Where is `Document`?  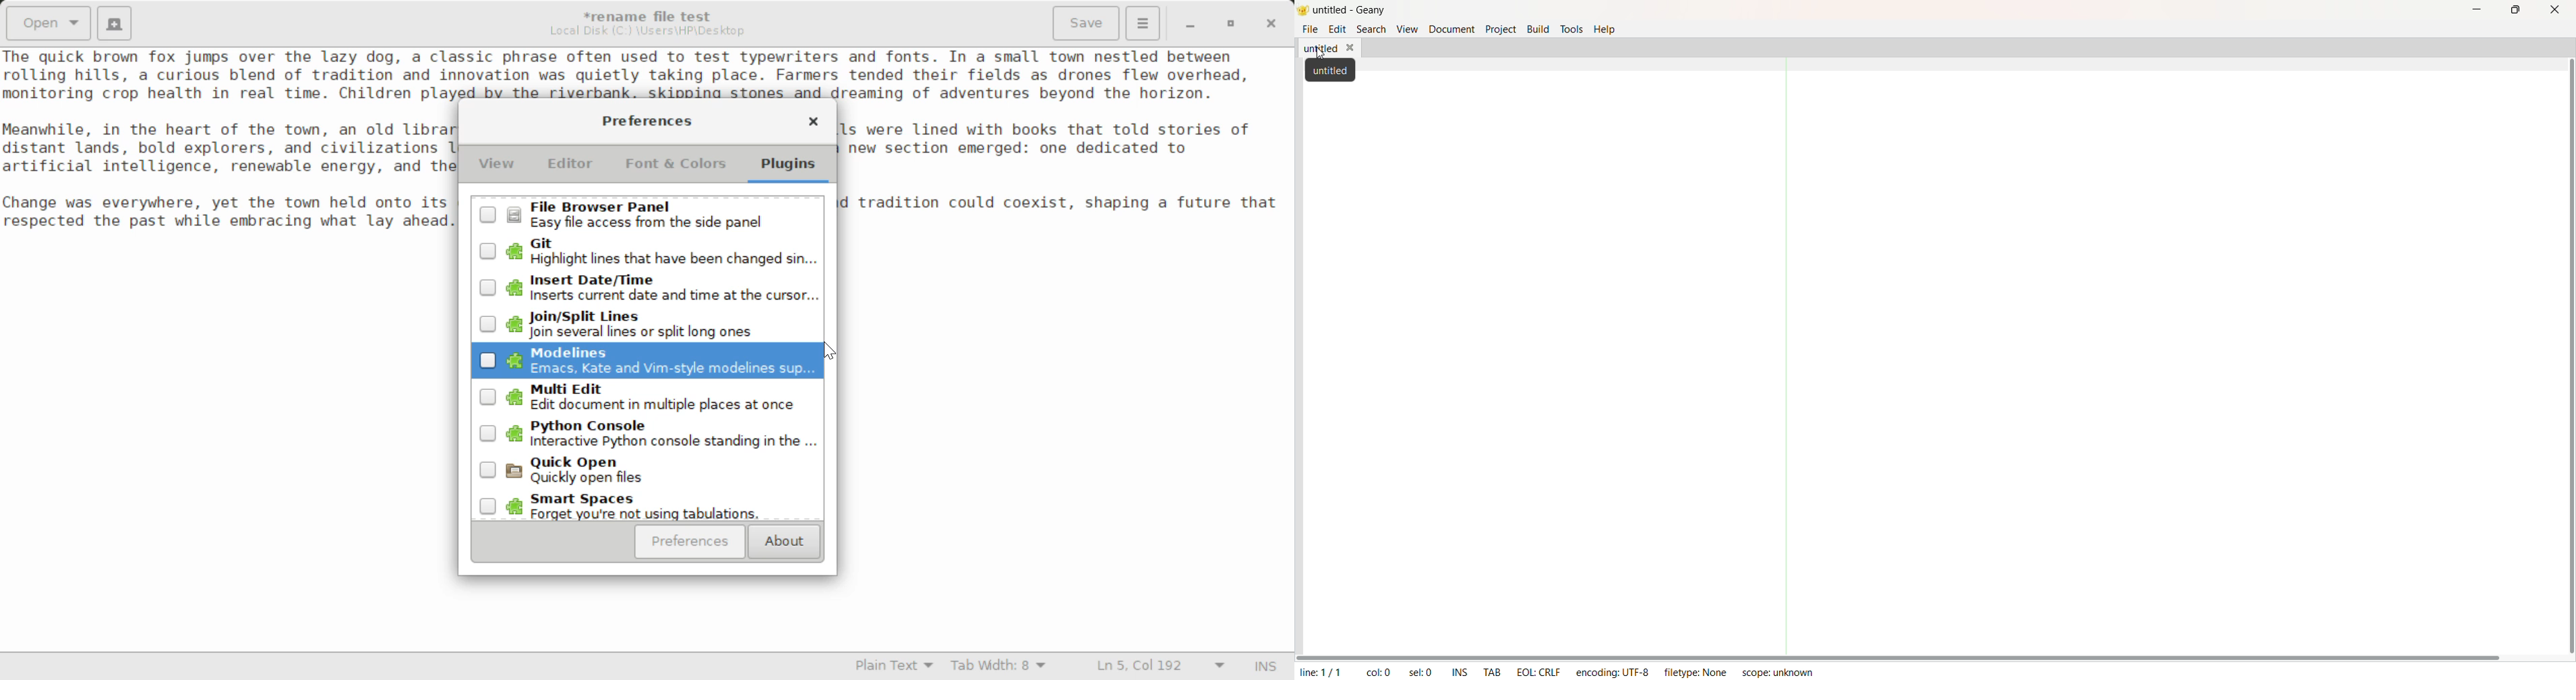 Document is located at coordinates (1451, 30).